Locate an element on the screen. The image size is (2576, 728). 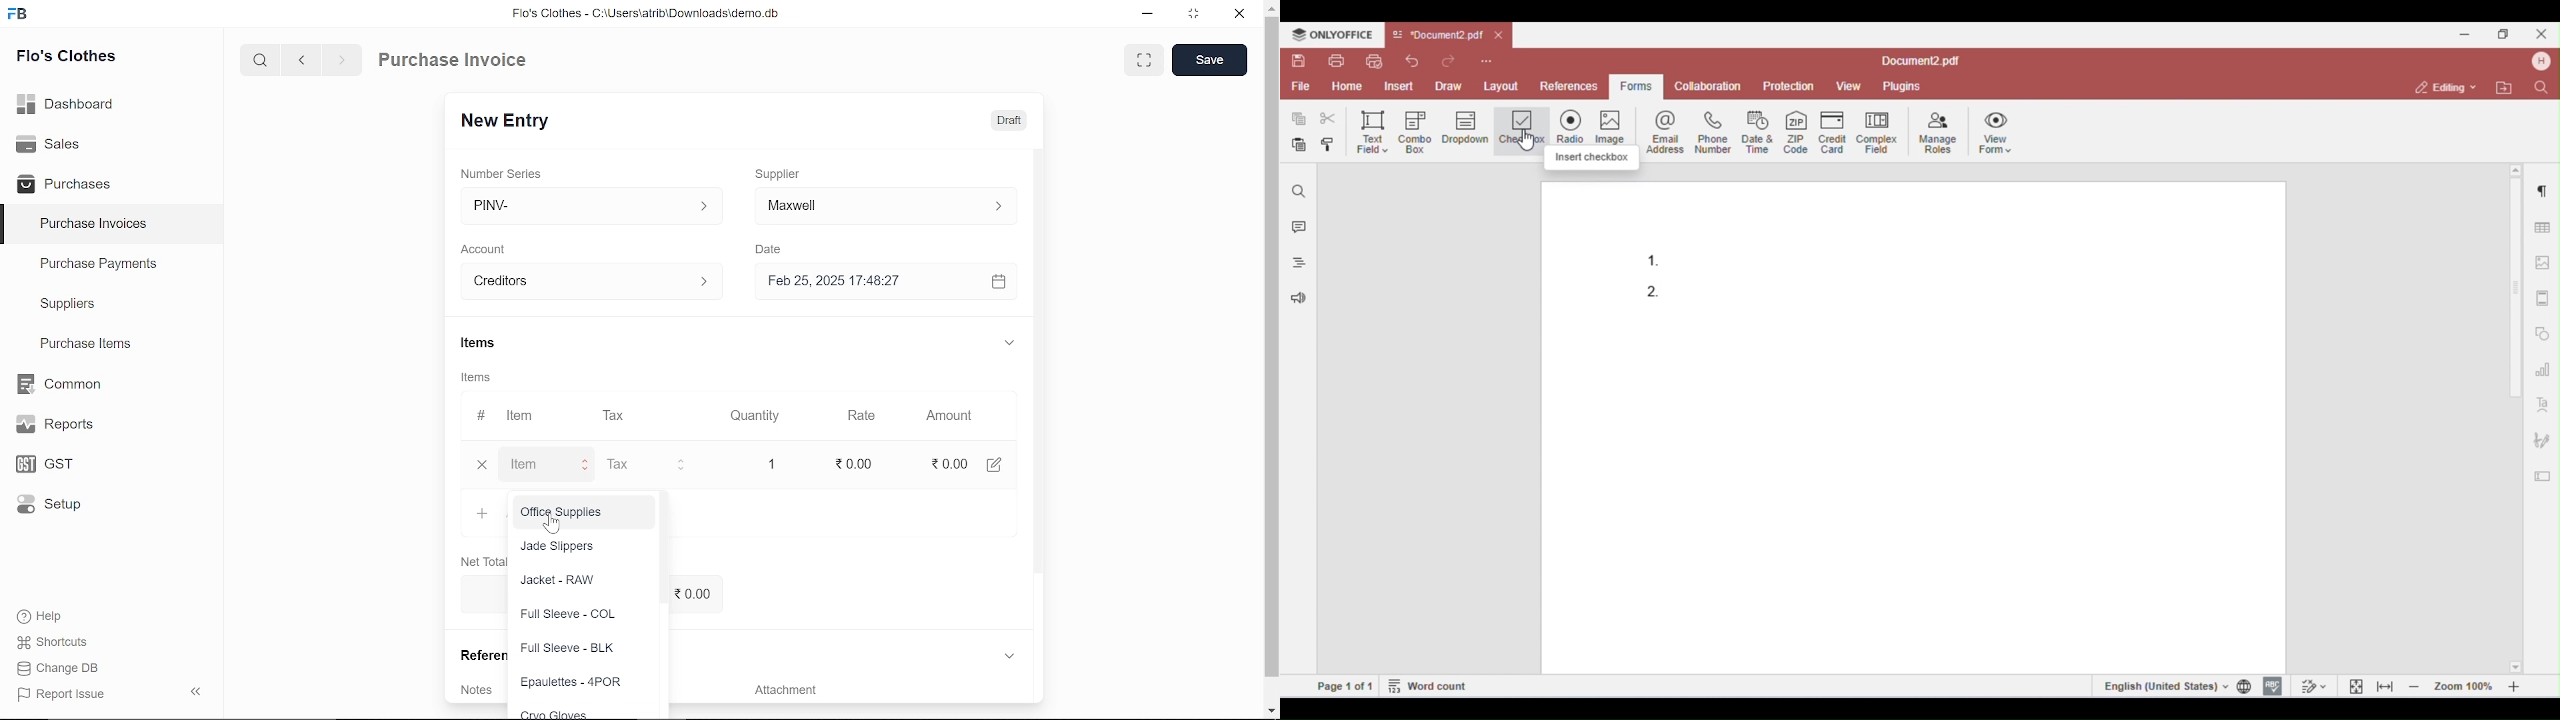
previous is located at coordinates (303, 62).